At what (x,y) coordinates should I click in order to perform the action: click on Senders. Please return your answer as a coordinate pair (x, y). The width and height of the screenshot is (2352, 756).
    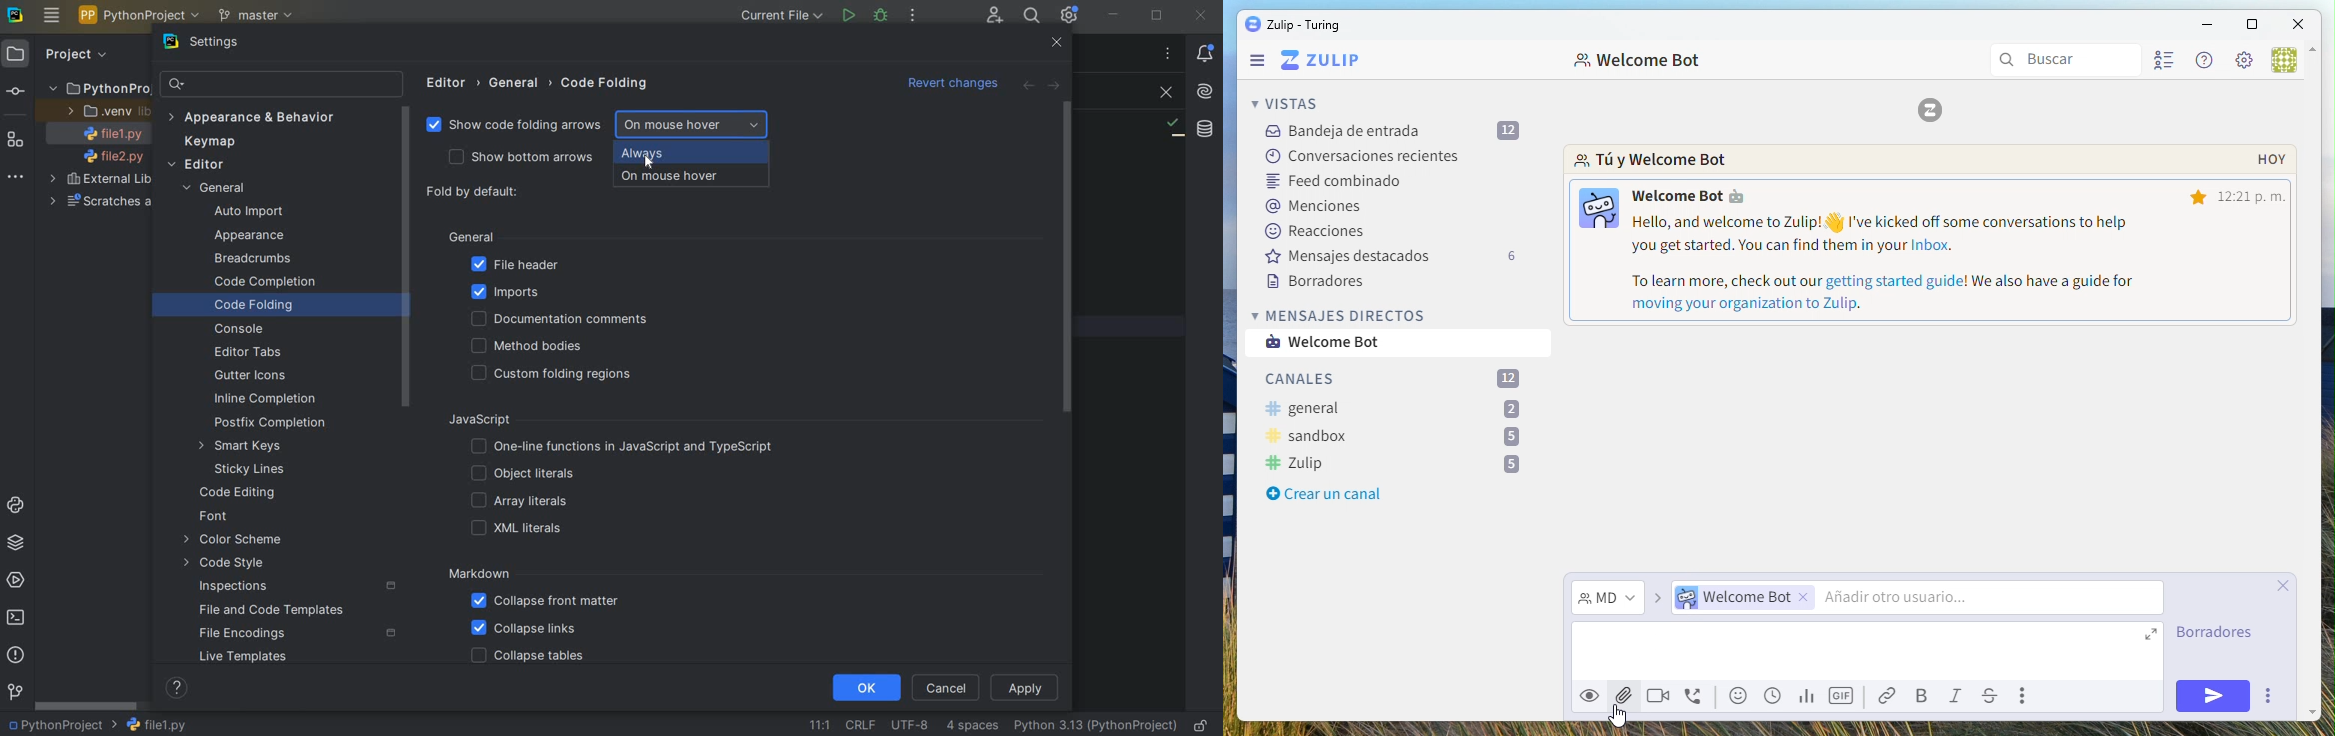
    Looking at the image, I should click on (1912, 599).